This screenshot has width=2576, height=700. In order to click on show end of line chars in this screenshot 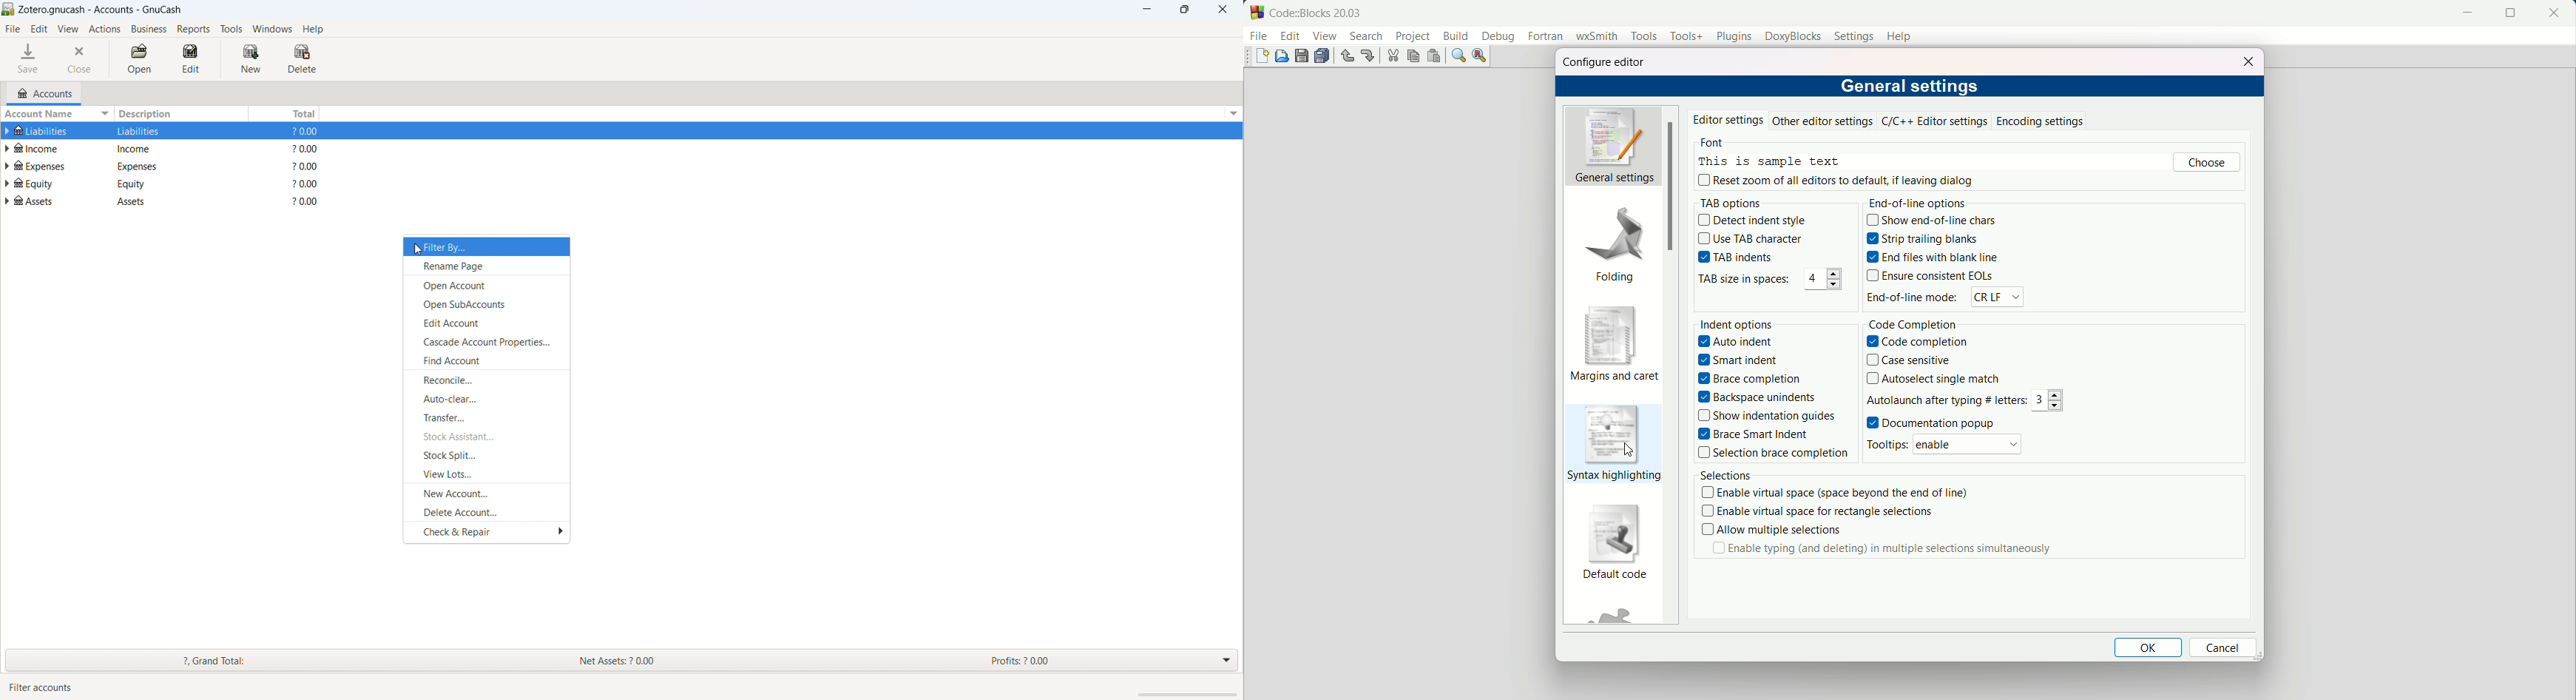, I will do `click(1931, 219)`.